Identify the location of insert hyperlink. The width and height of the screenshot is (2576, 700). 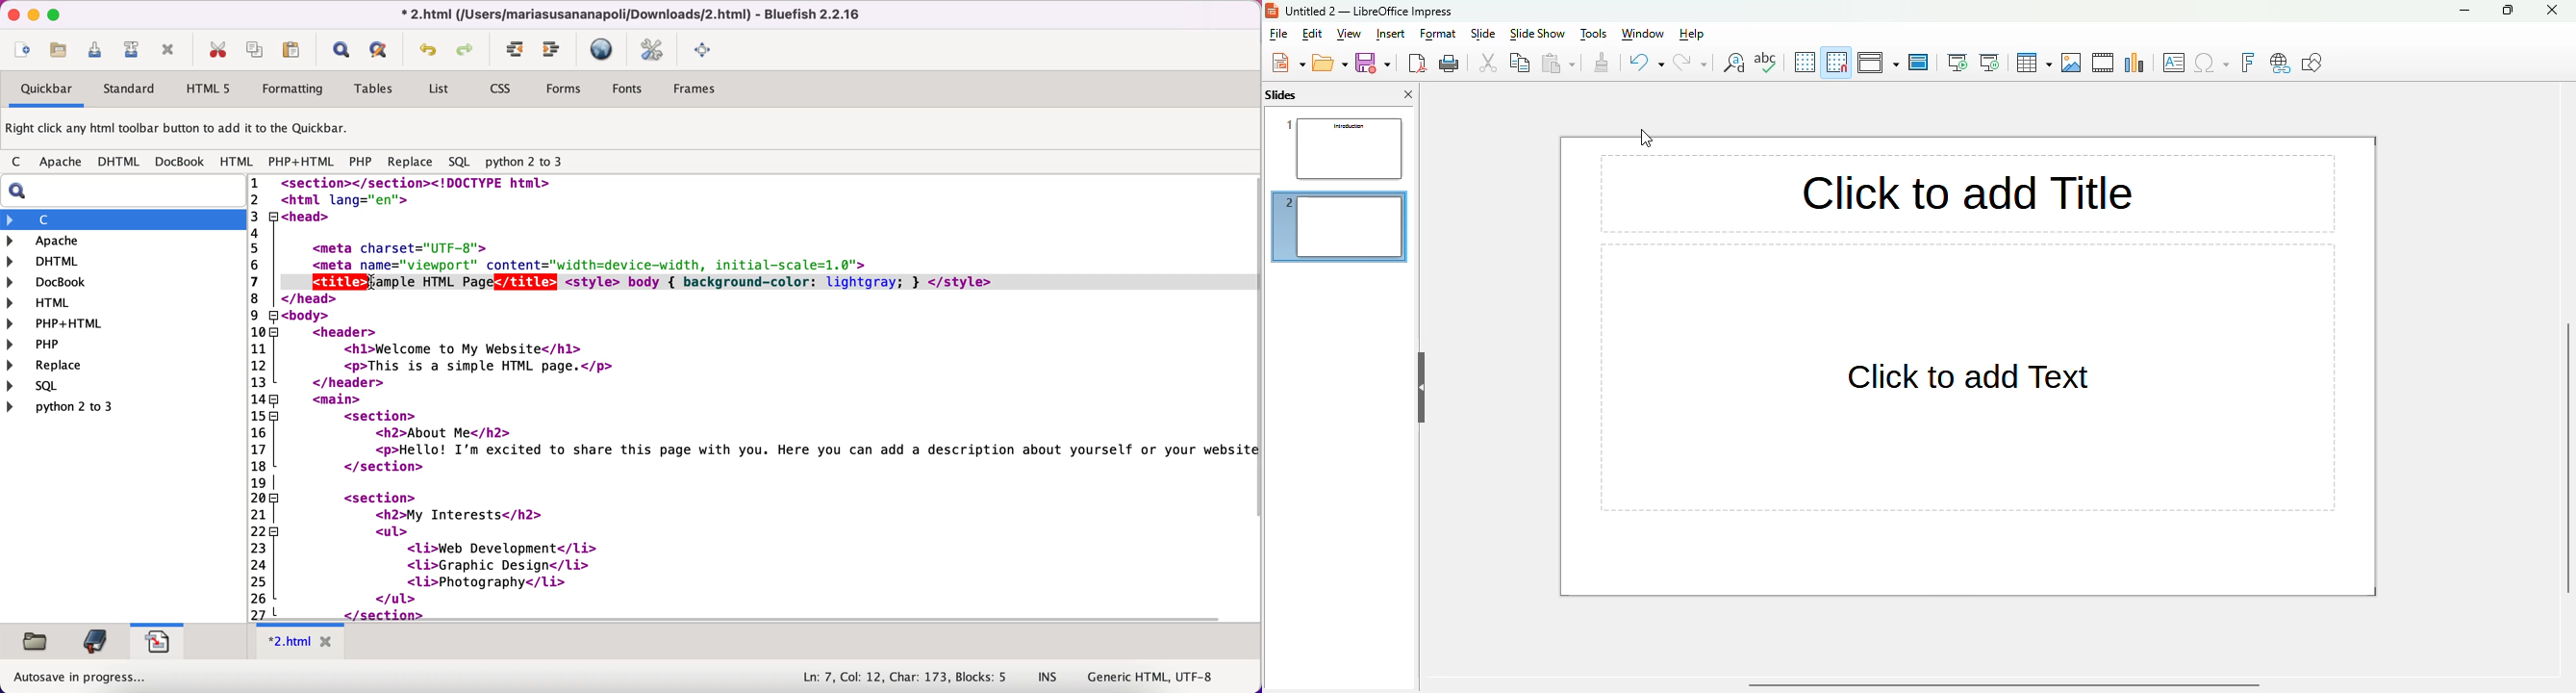
(2281, 64).